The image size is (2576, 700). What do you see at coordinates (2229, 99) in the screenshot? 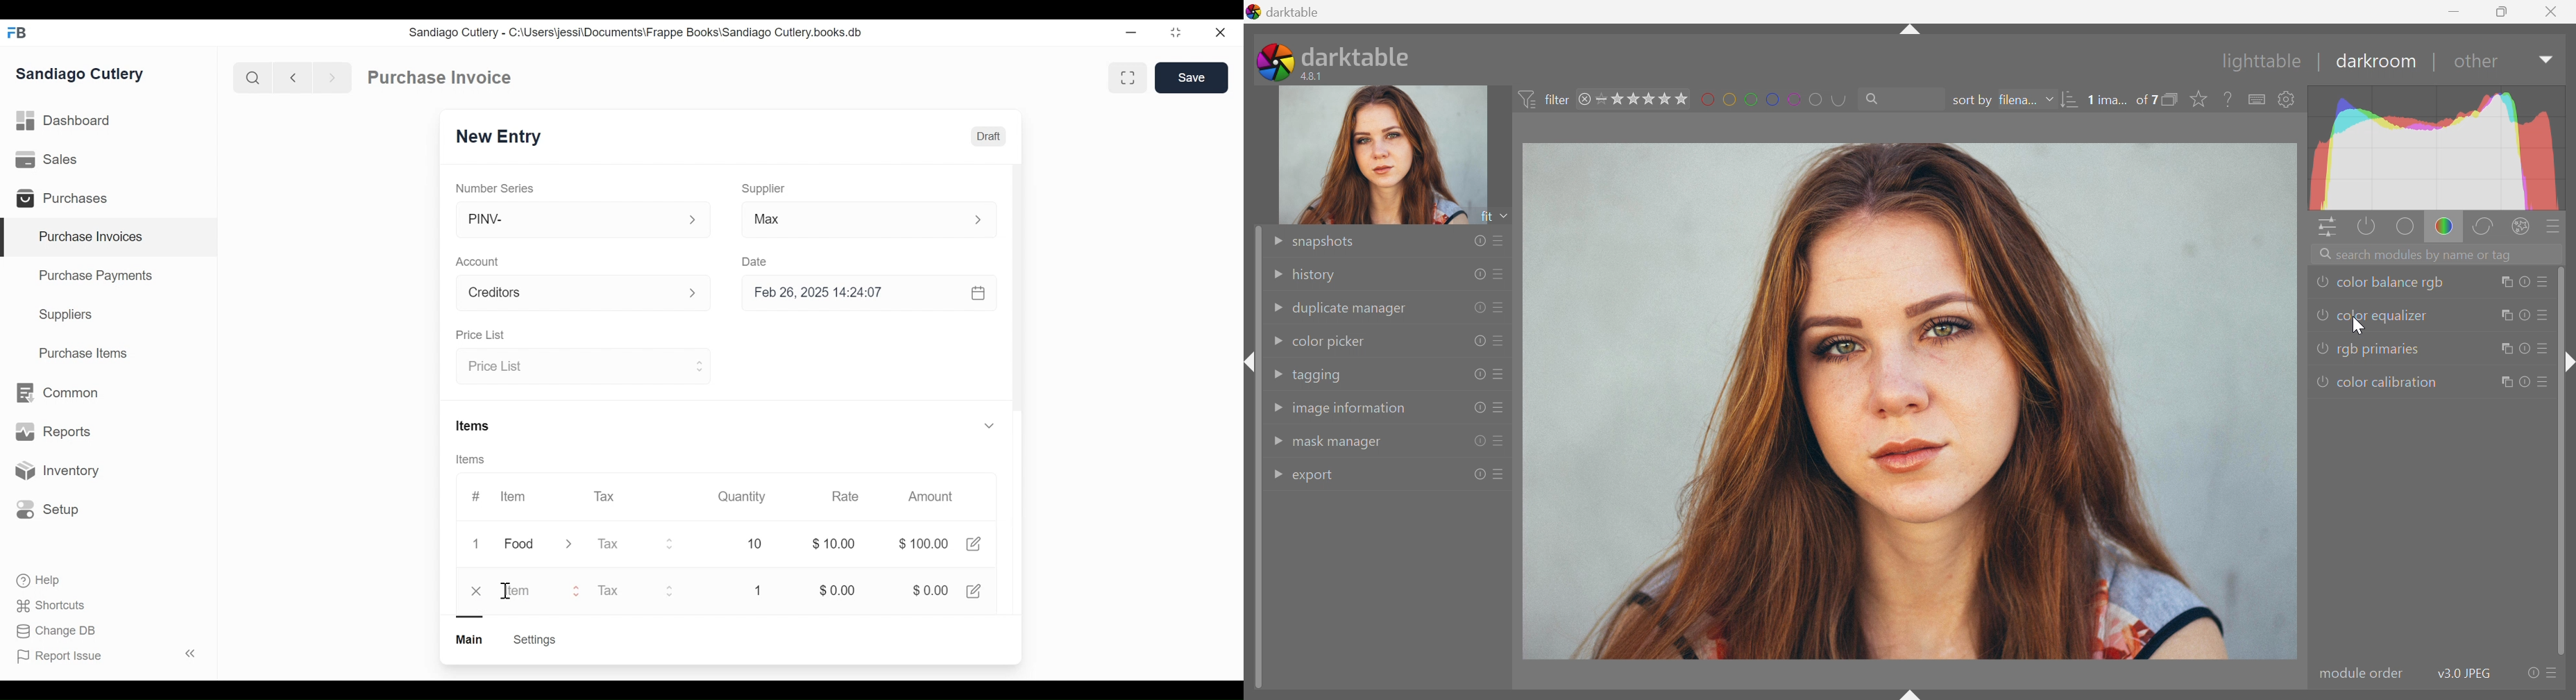
I see `enable this, then click on a control element to see its online help` at bounding box center [2229, 99].